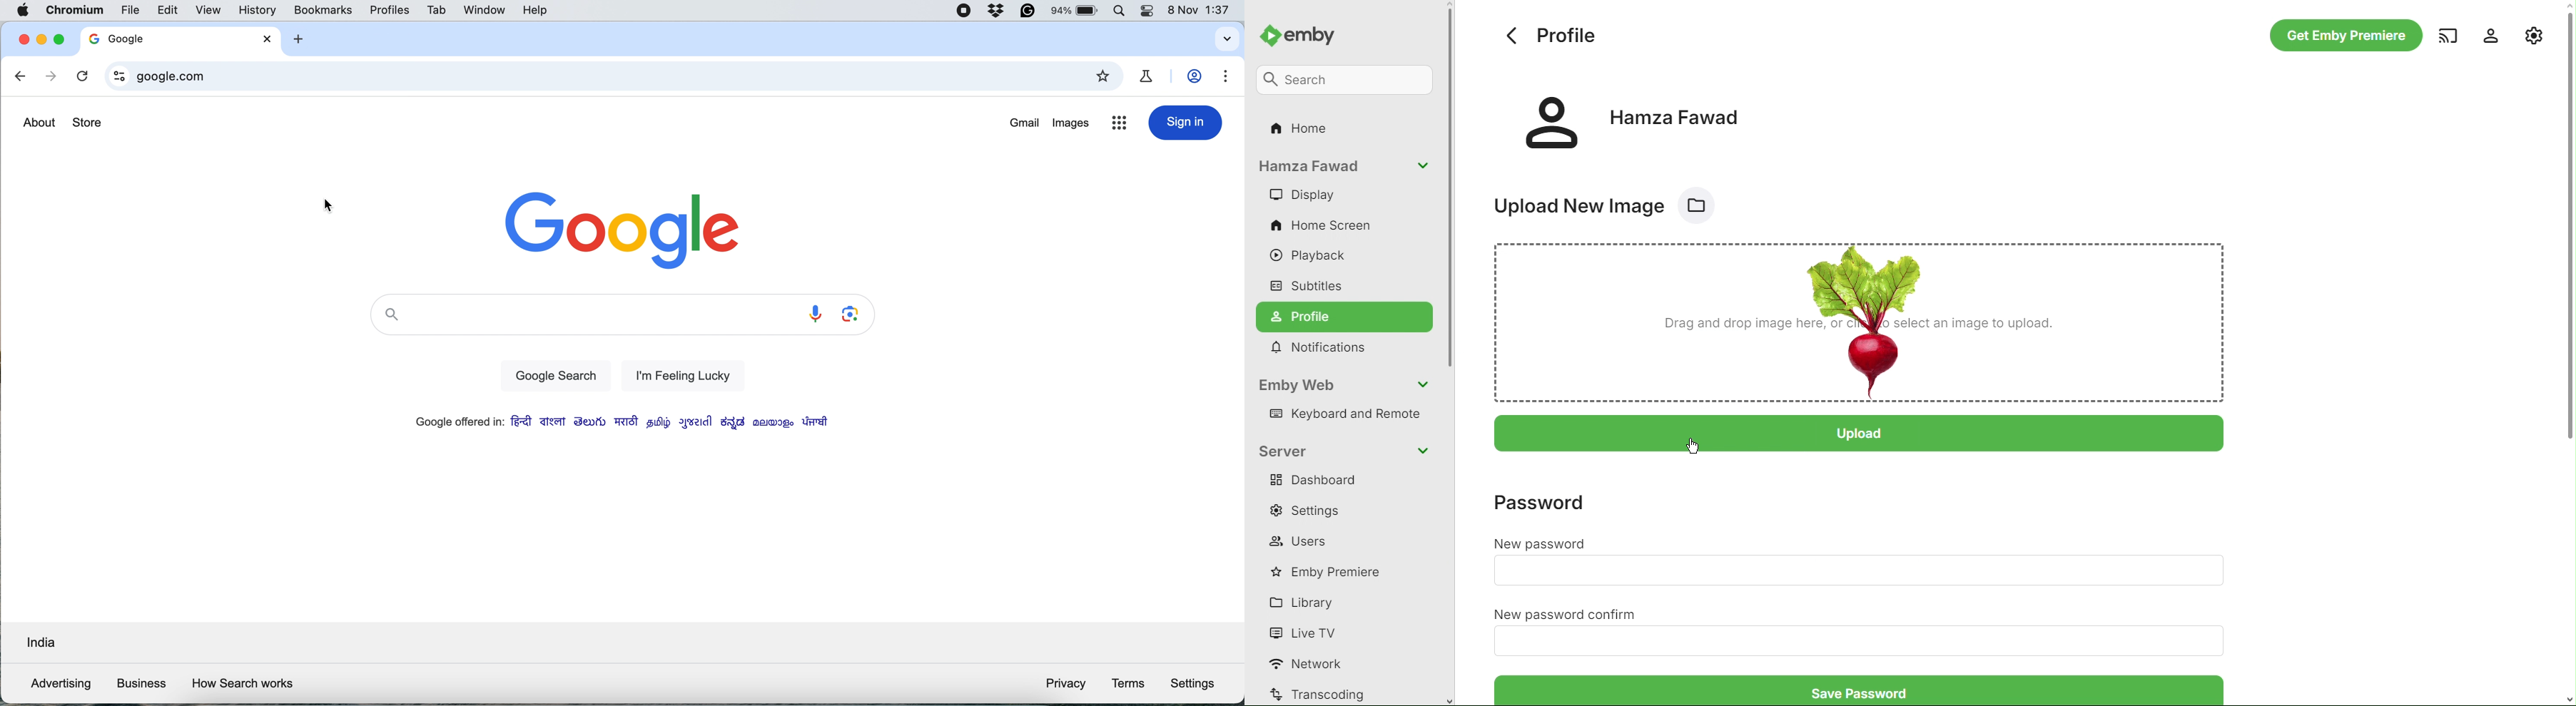 Image resolution: width=2576 pixels, height=728 pixels. I want to click on store, so click(88, 124).